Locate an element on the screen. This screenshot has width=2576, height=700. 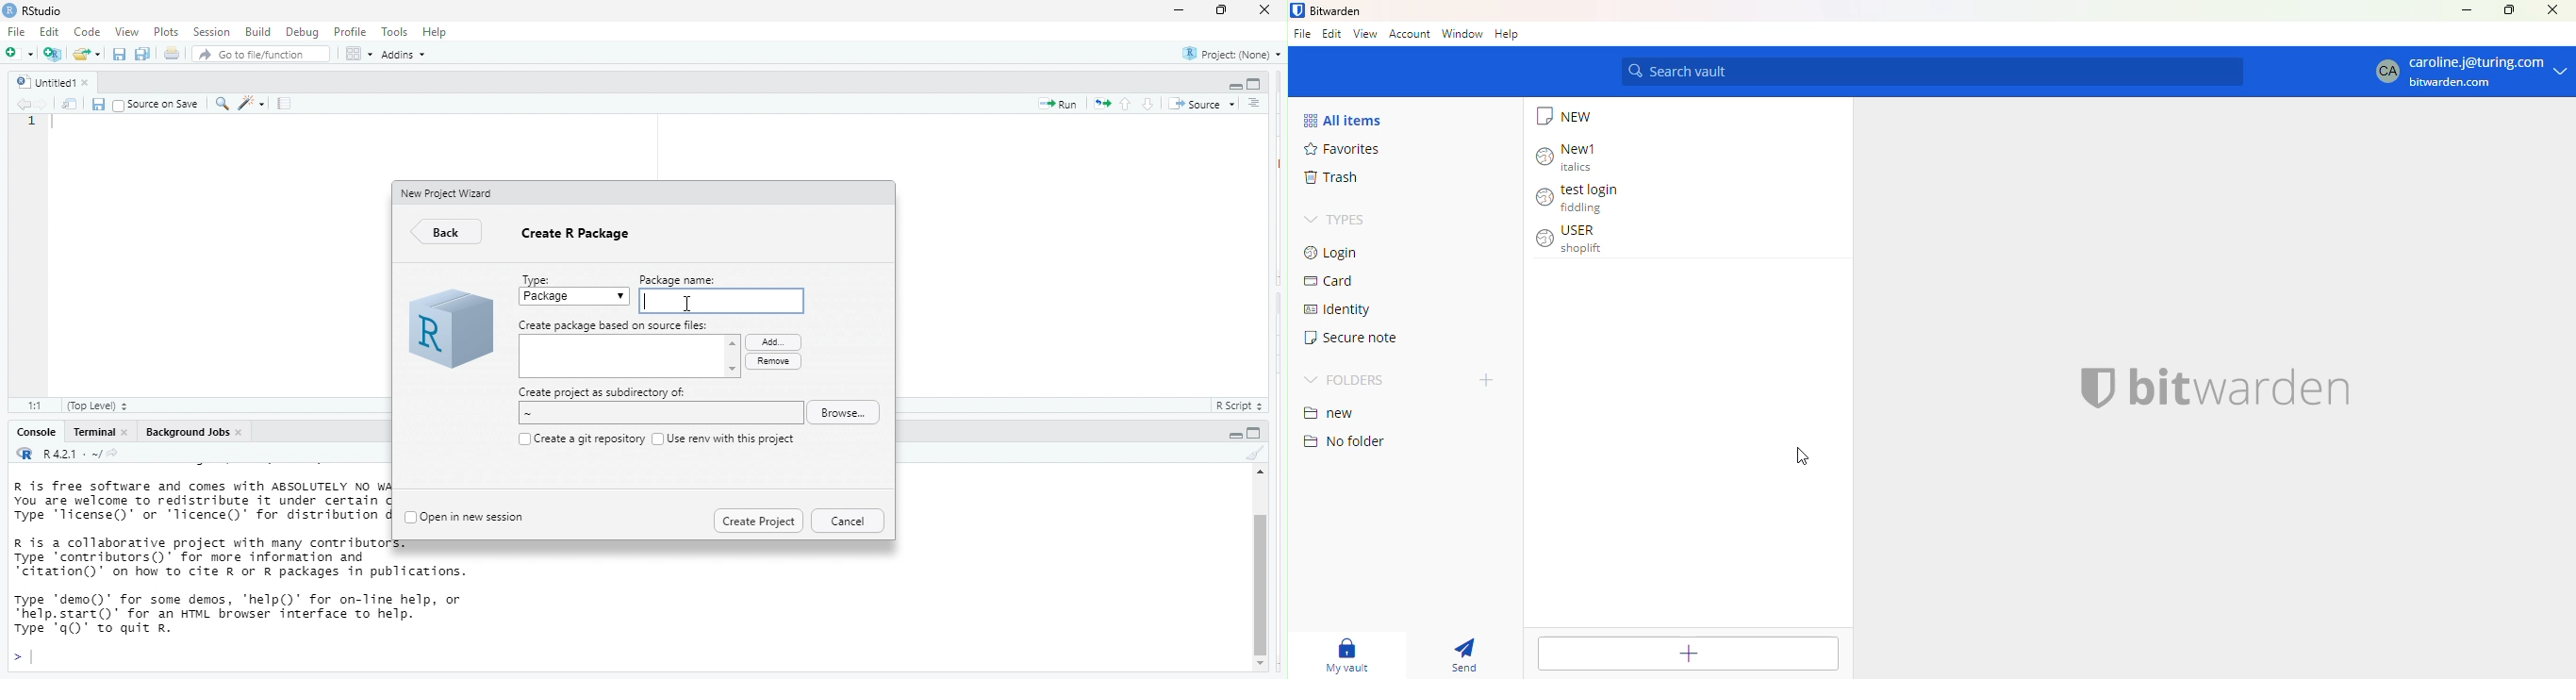
 R421: ~/ is located at coordinates (91, 454).